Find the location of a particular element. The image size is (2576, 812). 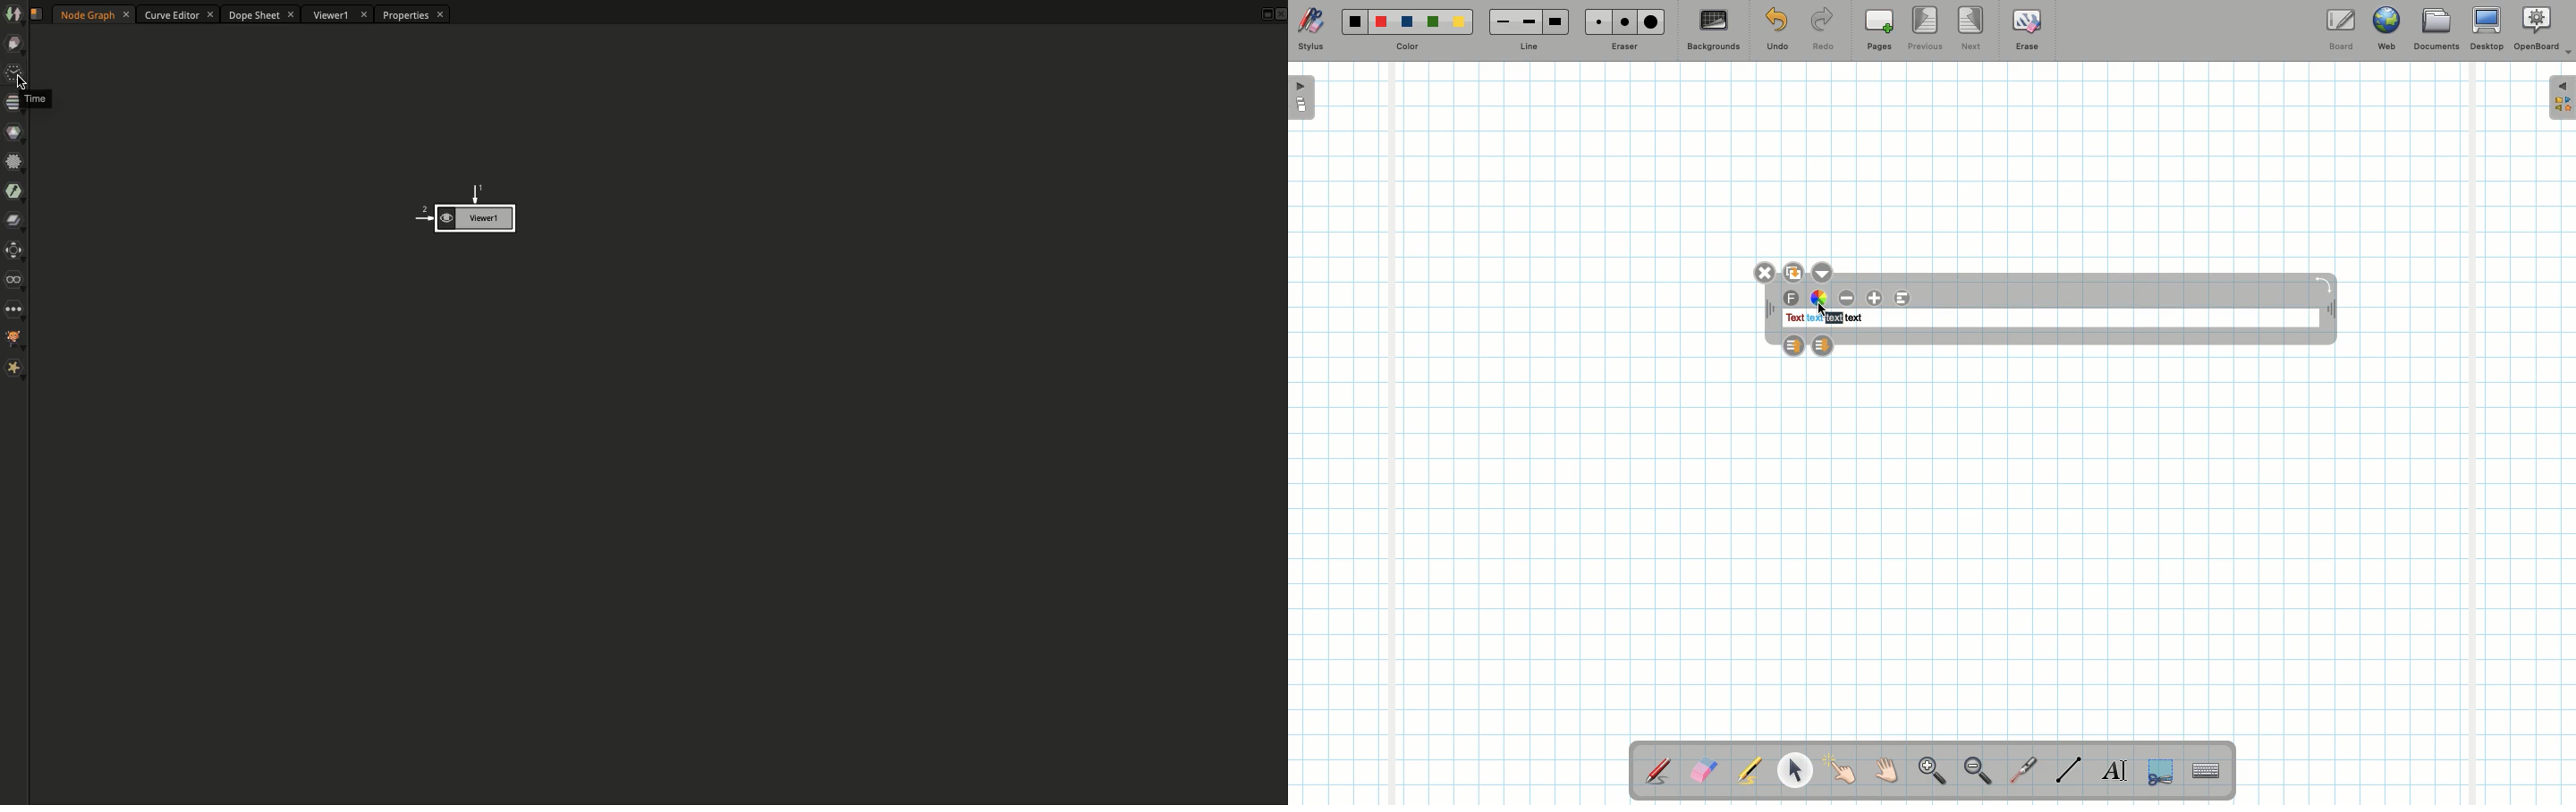

Duplicate is located at coordinates (1792, 270).